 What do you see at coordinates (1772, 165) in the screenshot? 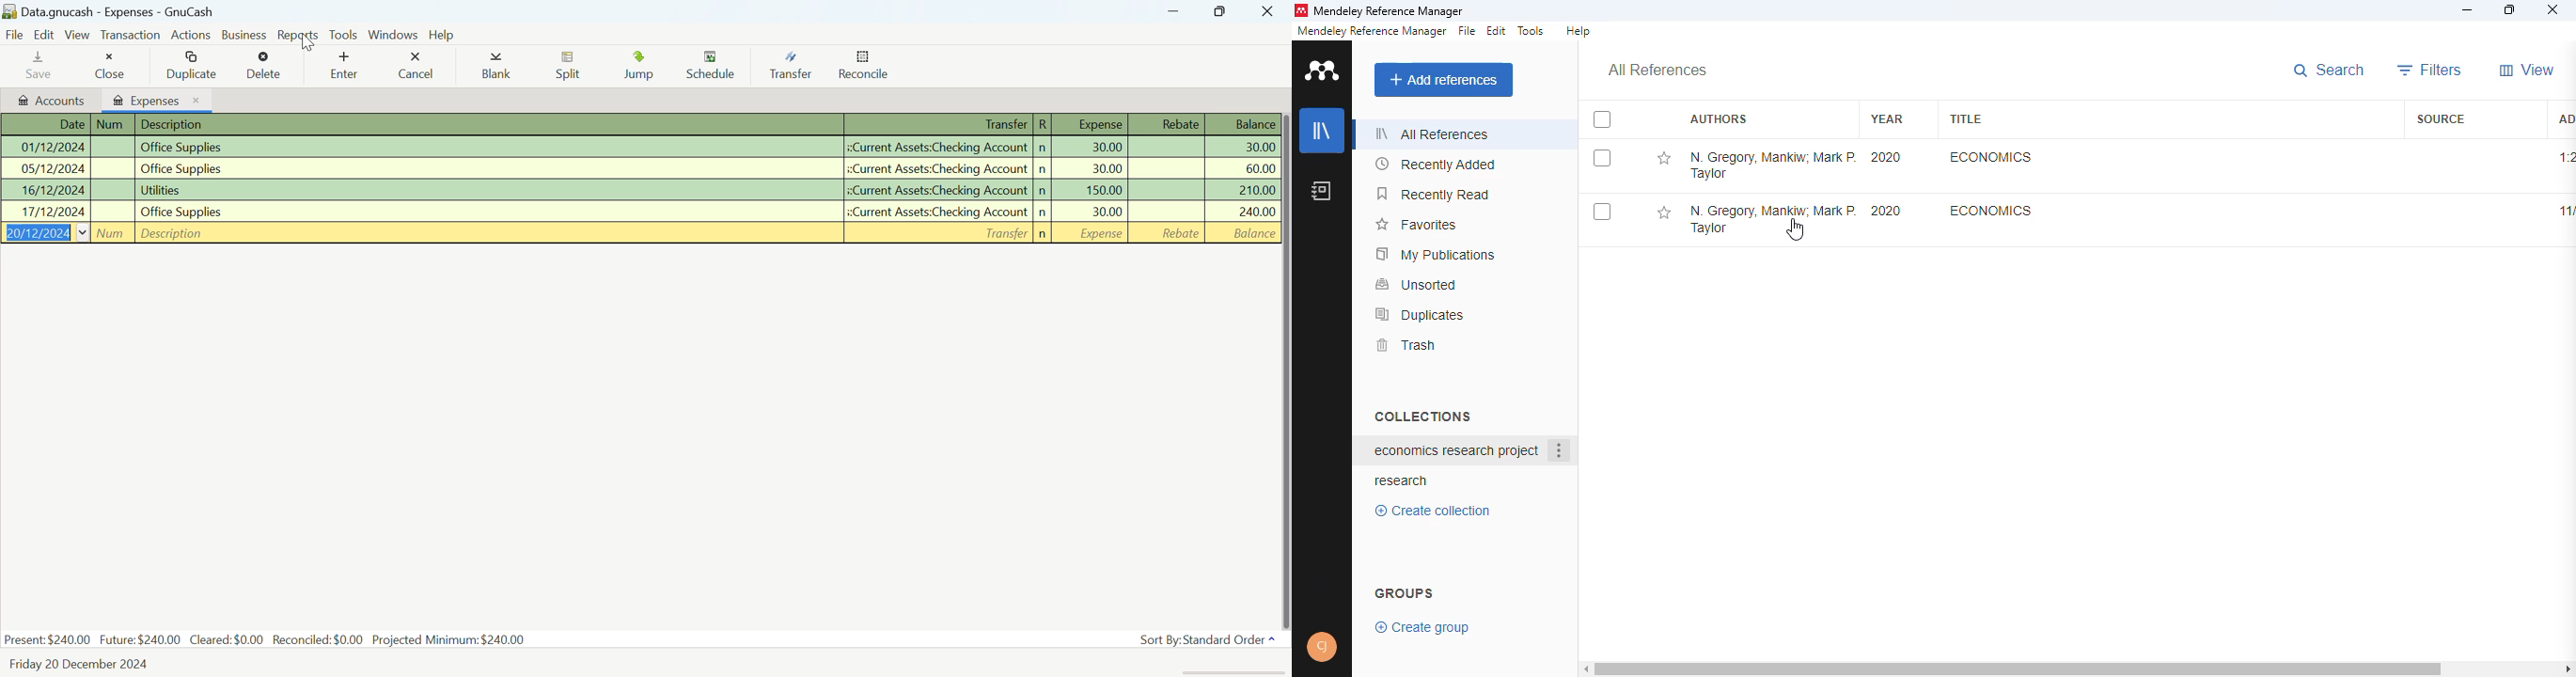
I see `N. Gregory Mankiw, Mark P. Taylor` at bounding box center [1772, 165].